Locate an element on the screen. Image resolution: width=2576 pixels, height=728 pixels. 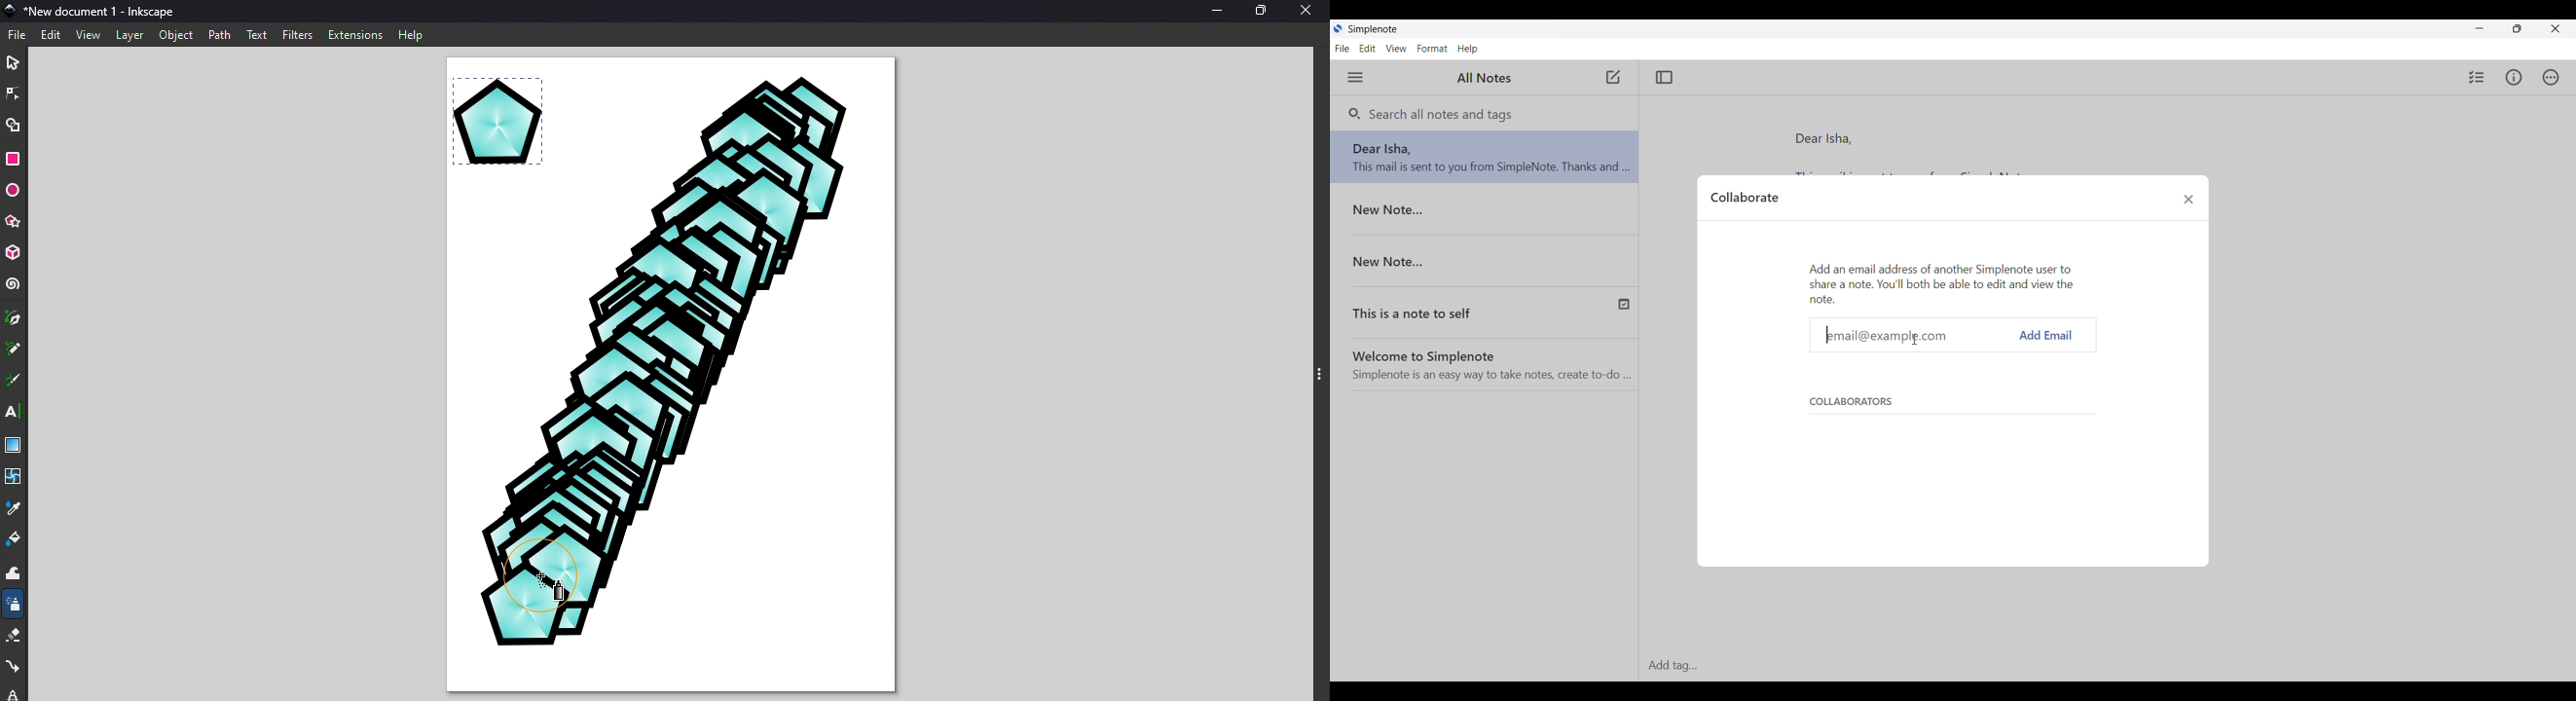
Search all notes and tags is located at coordinates (1440, 114).